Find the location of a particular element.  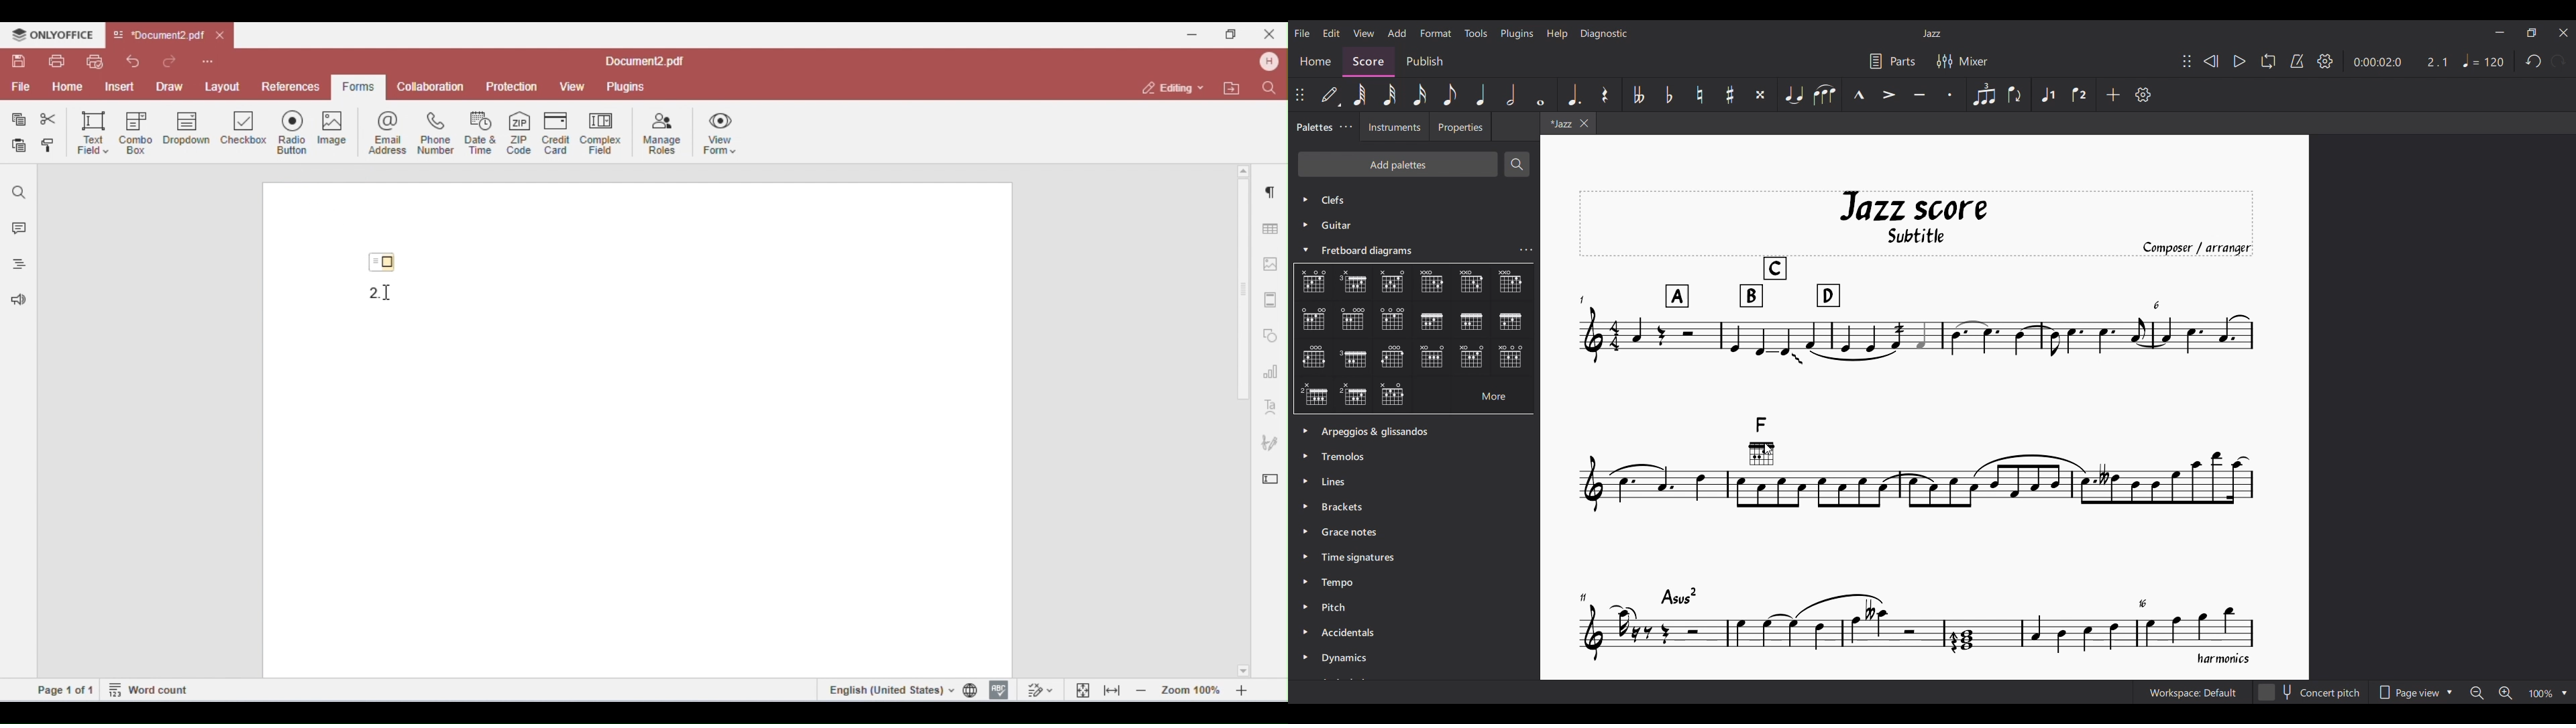

64th note is located at coordinates (1359, 94).